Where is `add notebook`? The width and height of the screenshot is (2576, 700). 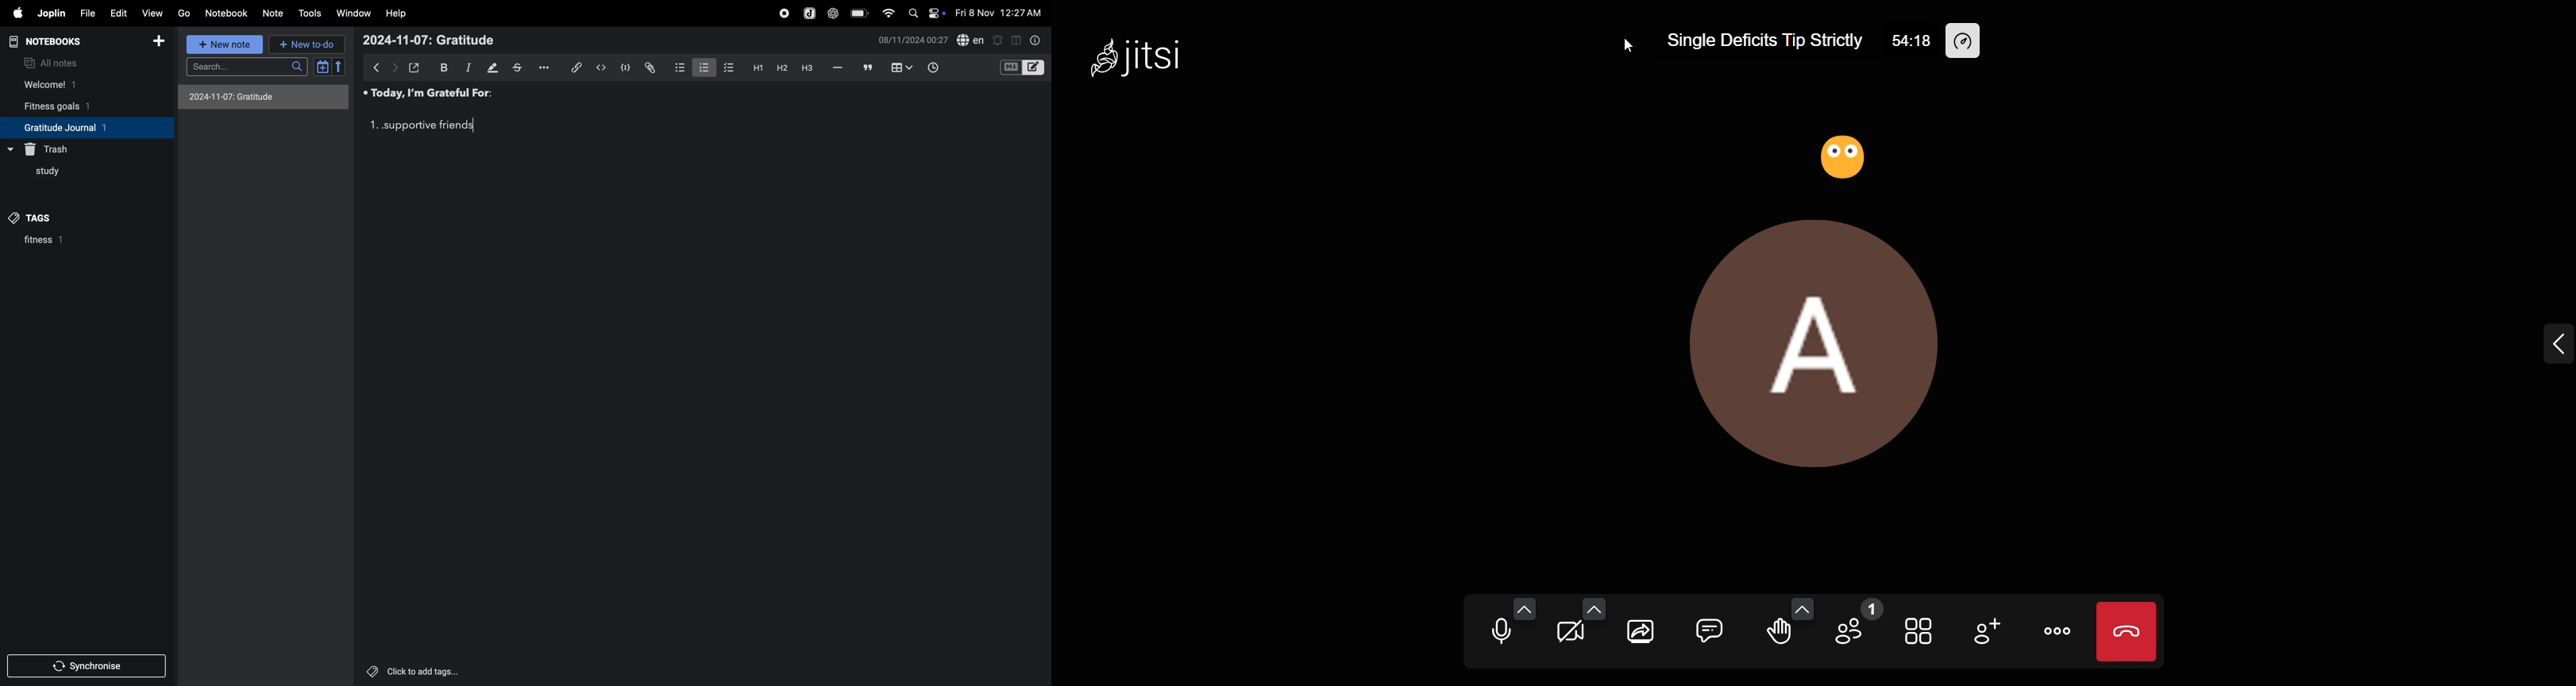 add notebook is located at coordinates (155, 41).